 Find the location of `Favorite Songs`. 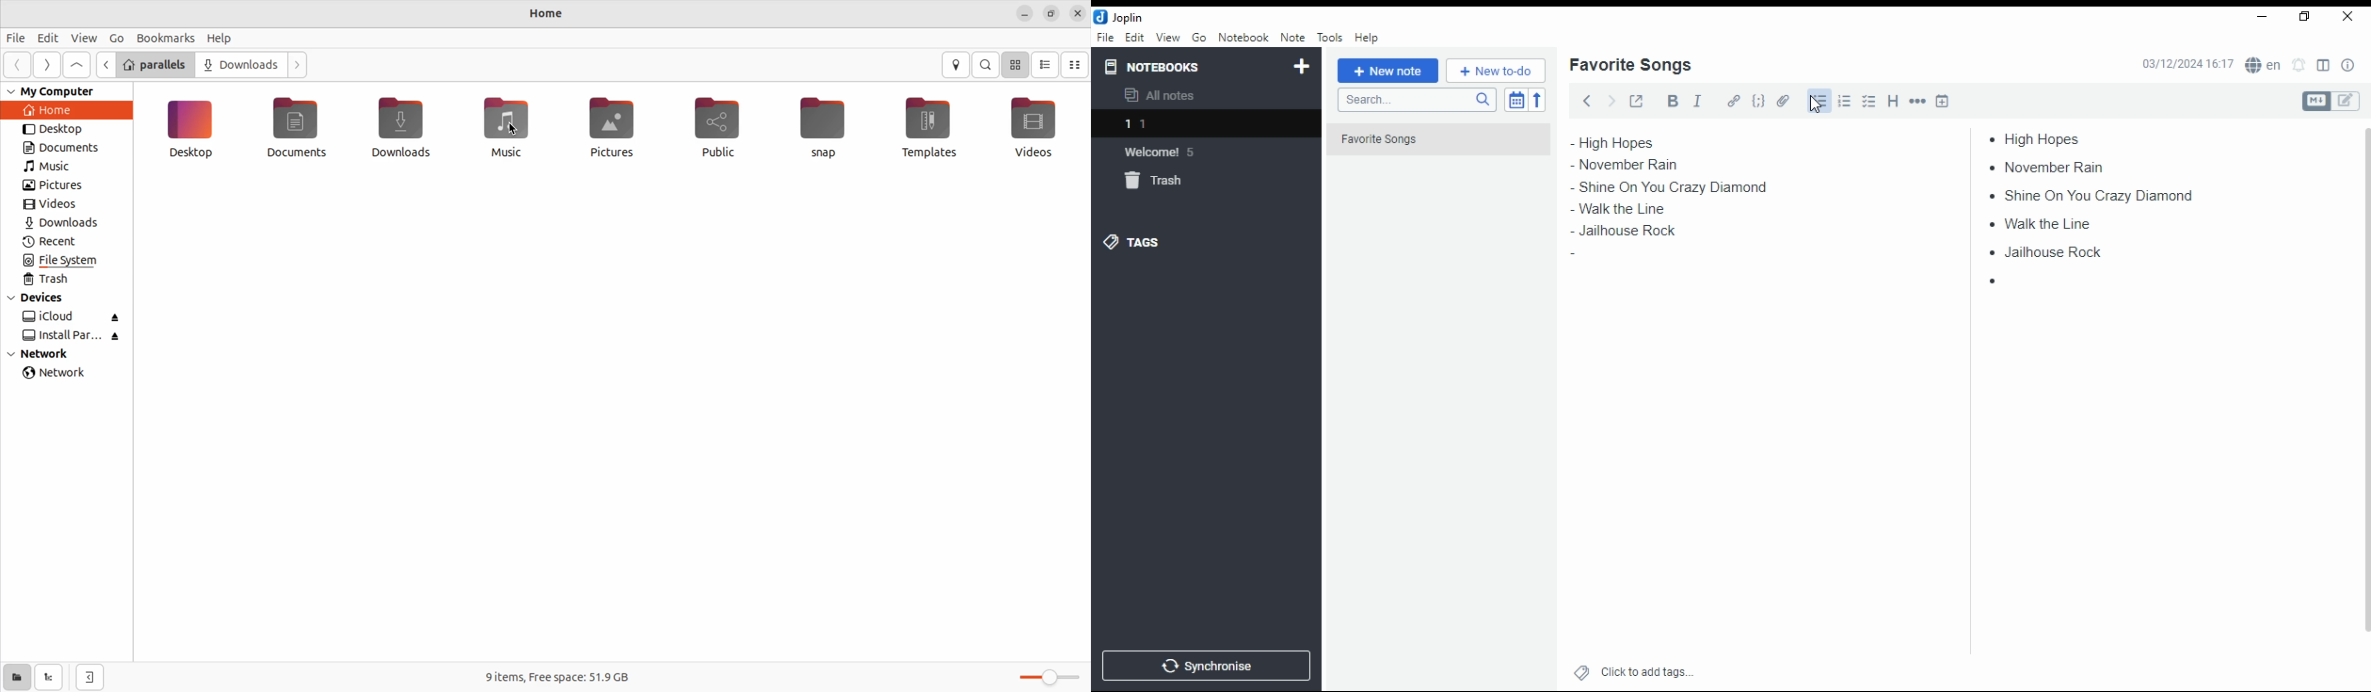

Favorite Songs is located at coordinates (1428, 140).